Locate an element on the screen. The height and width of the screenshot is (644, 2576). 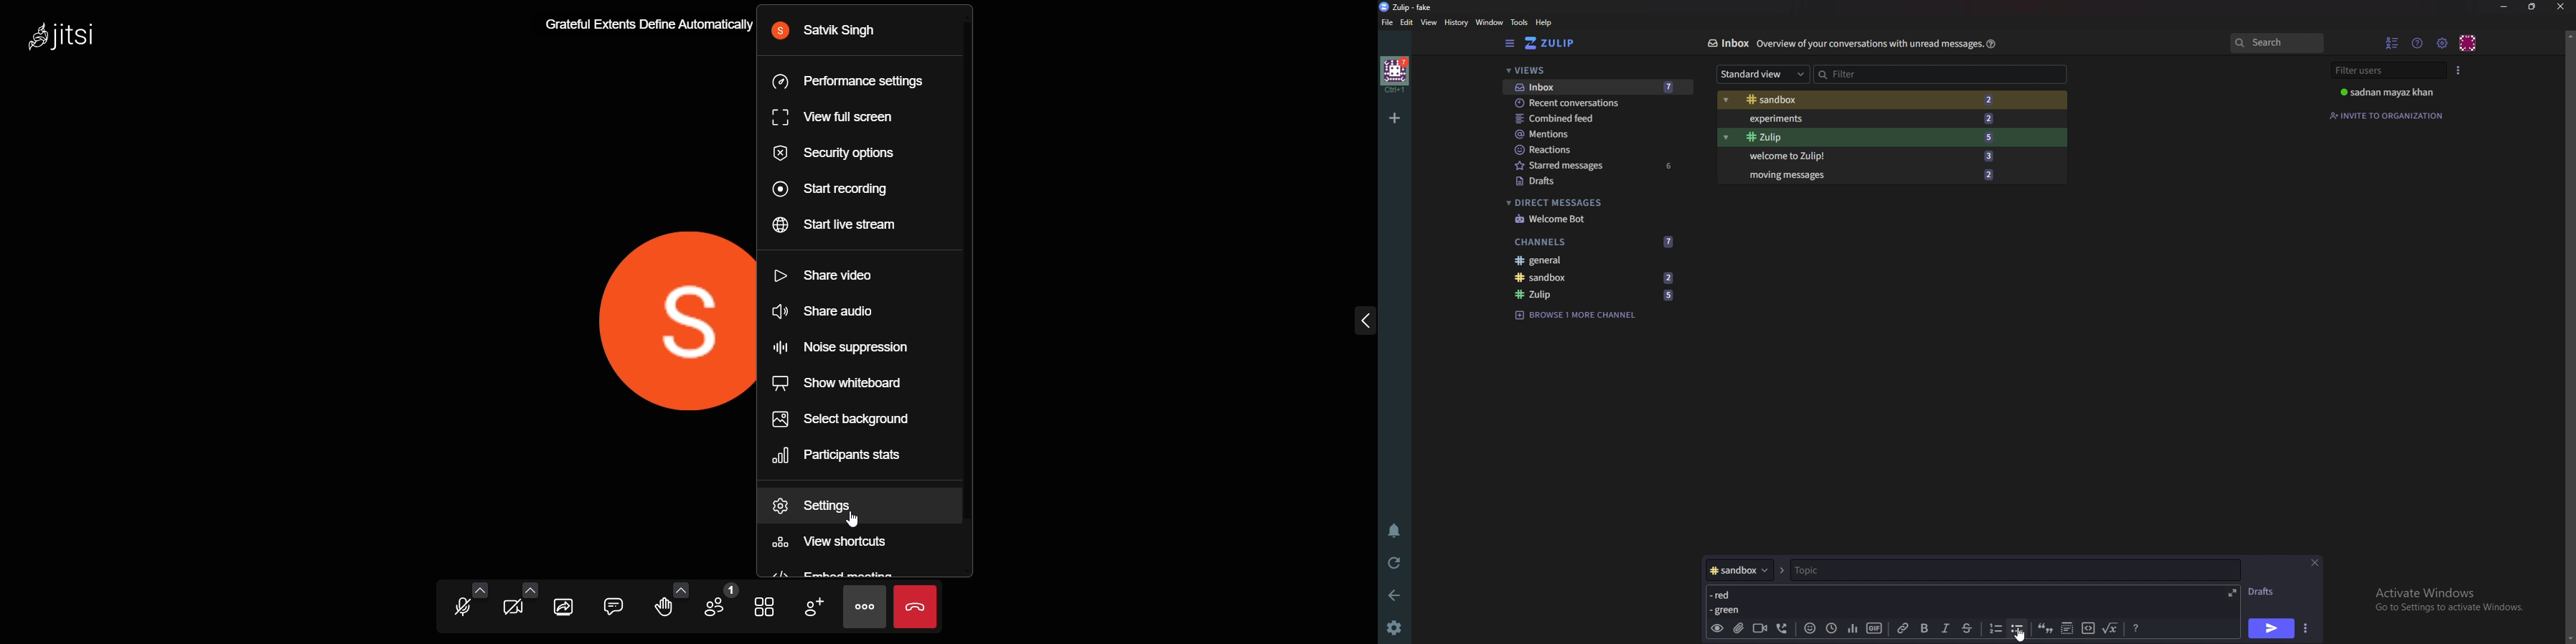
link is located at coordinates (1905, 628).